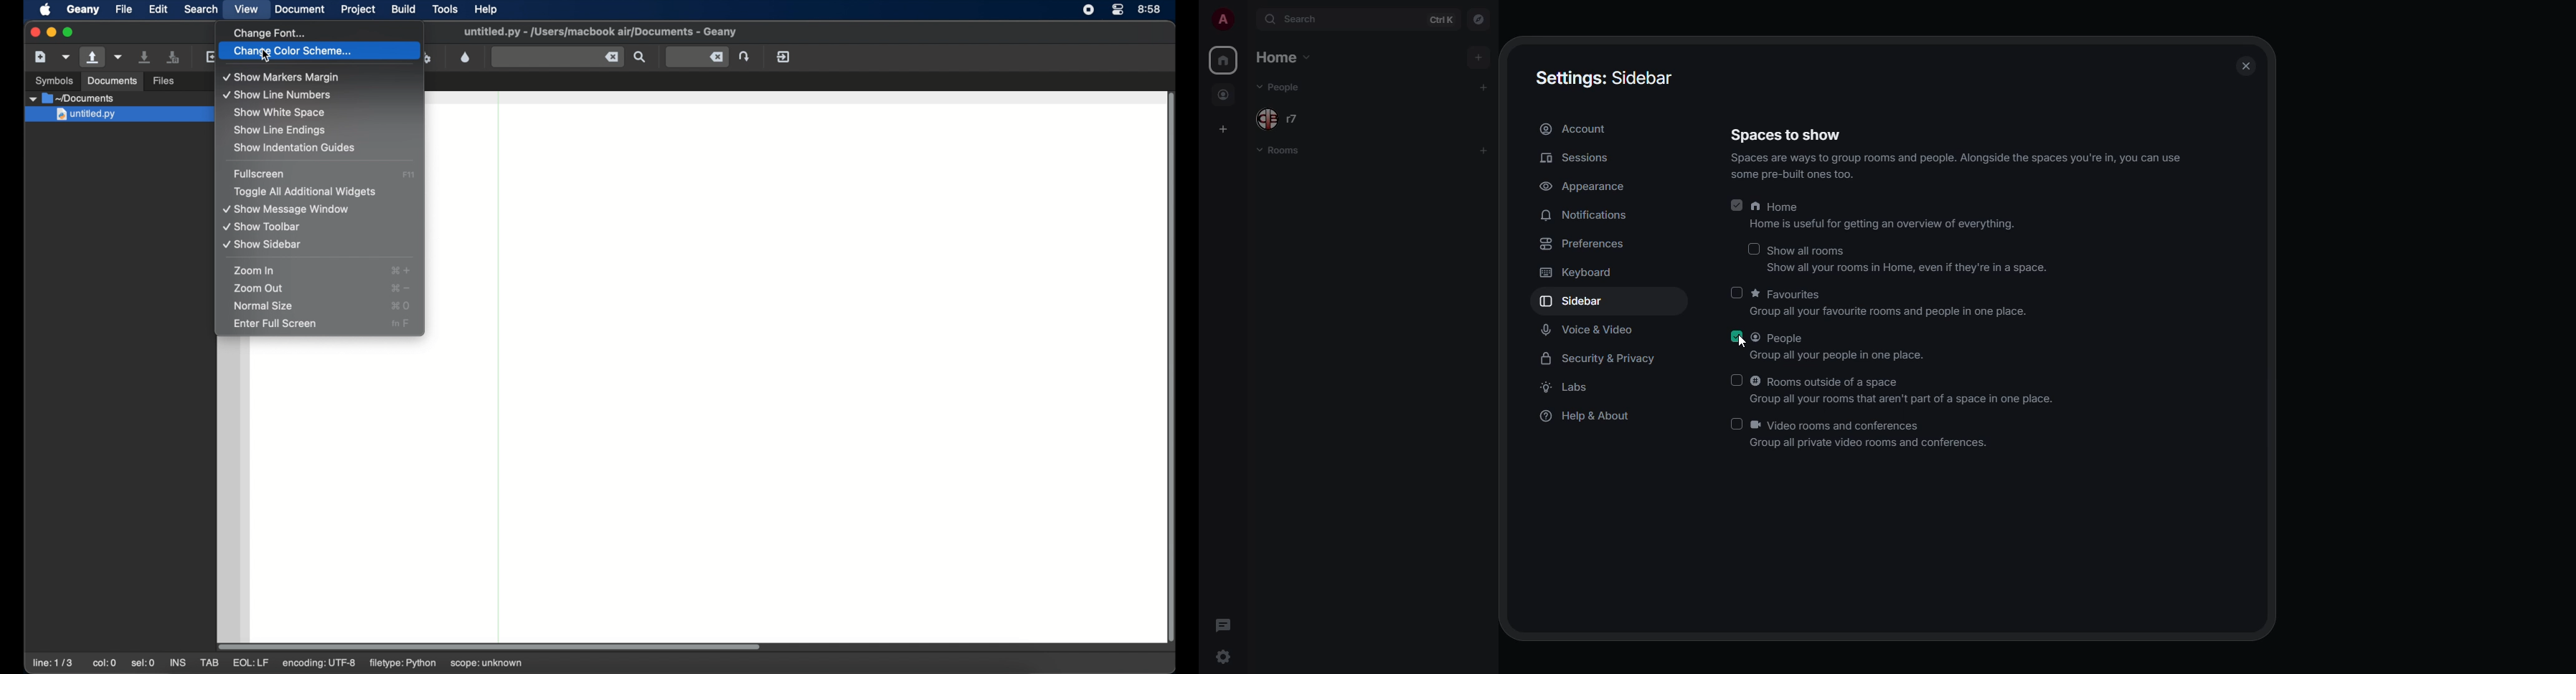 The image size is (2576, 700). What do you see at coordinates (1481, 55) in the screenshot?
I see `add` at bounding box center [1481, 55].